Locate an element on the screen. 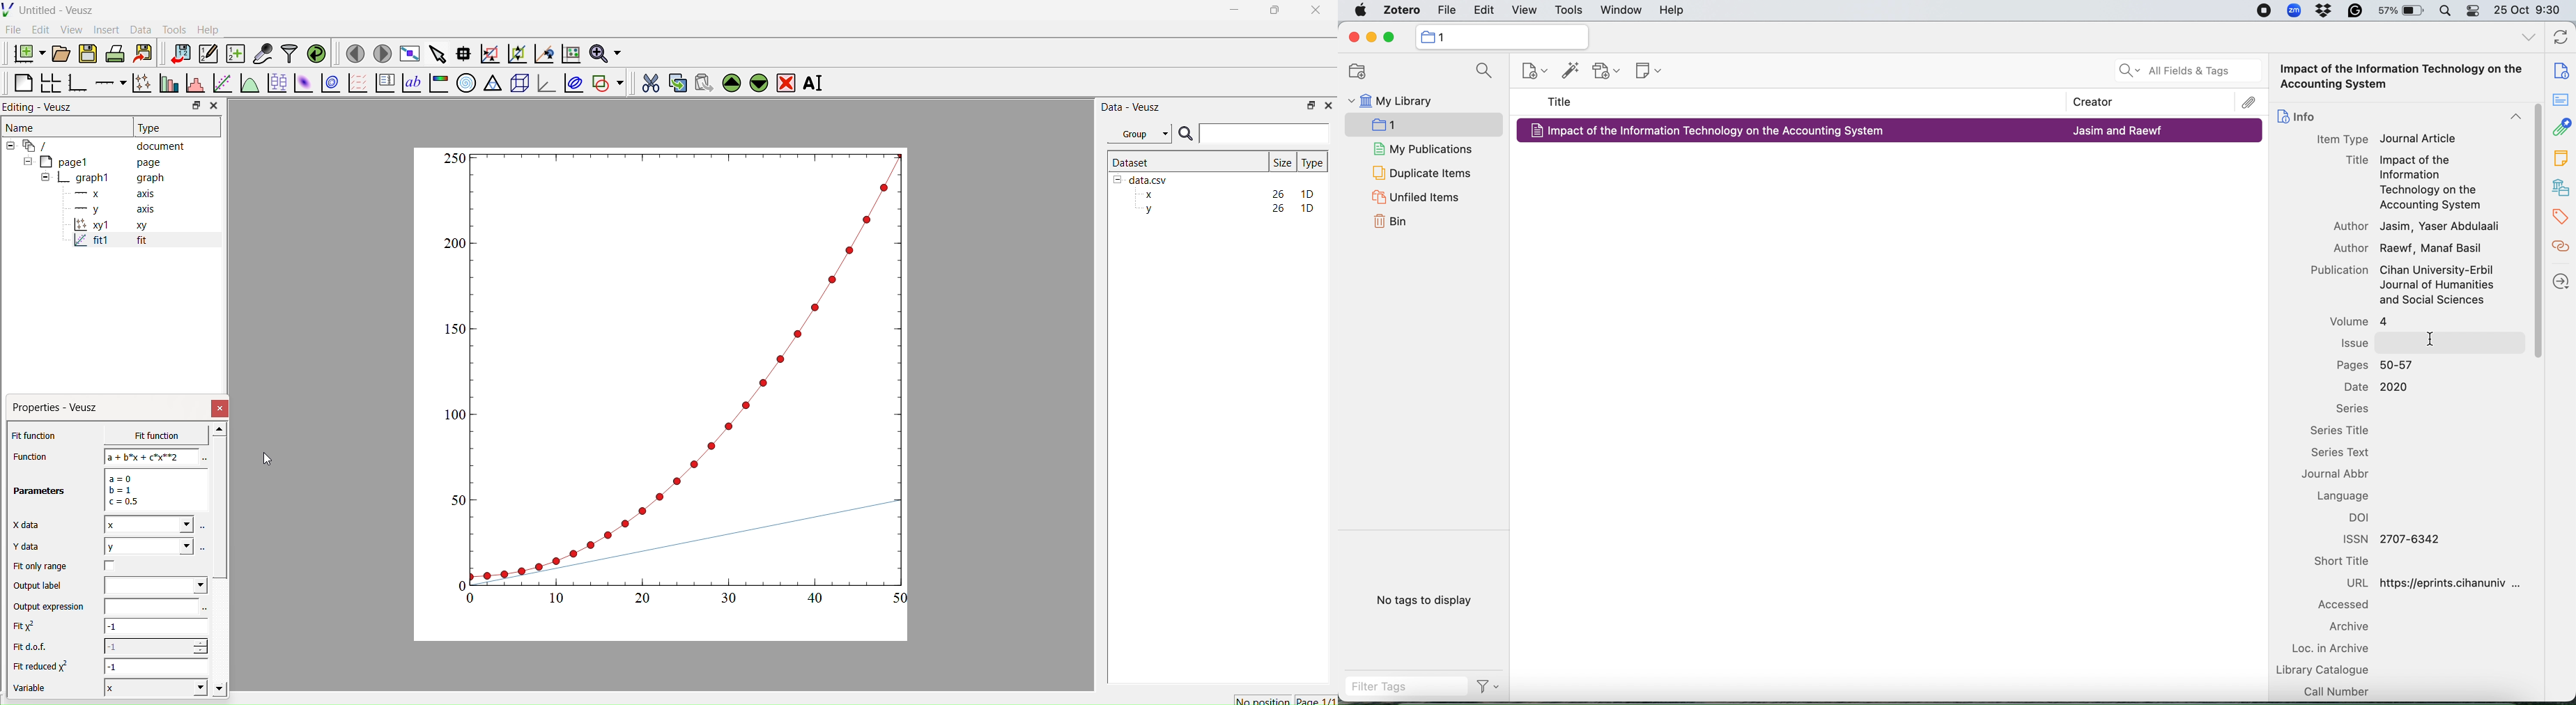 The width and height of the screenshot is (2576, 728). Text cursor is located at coordinates (2433, 338).